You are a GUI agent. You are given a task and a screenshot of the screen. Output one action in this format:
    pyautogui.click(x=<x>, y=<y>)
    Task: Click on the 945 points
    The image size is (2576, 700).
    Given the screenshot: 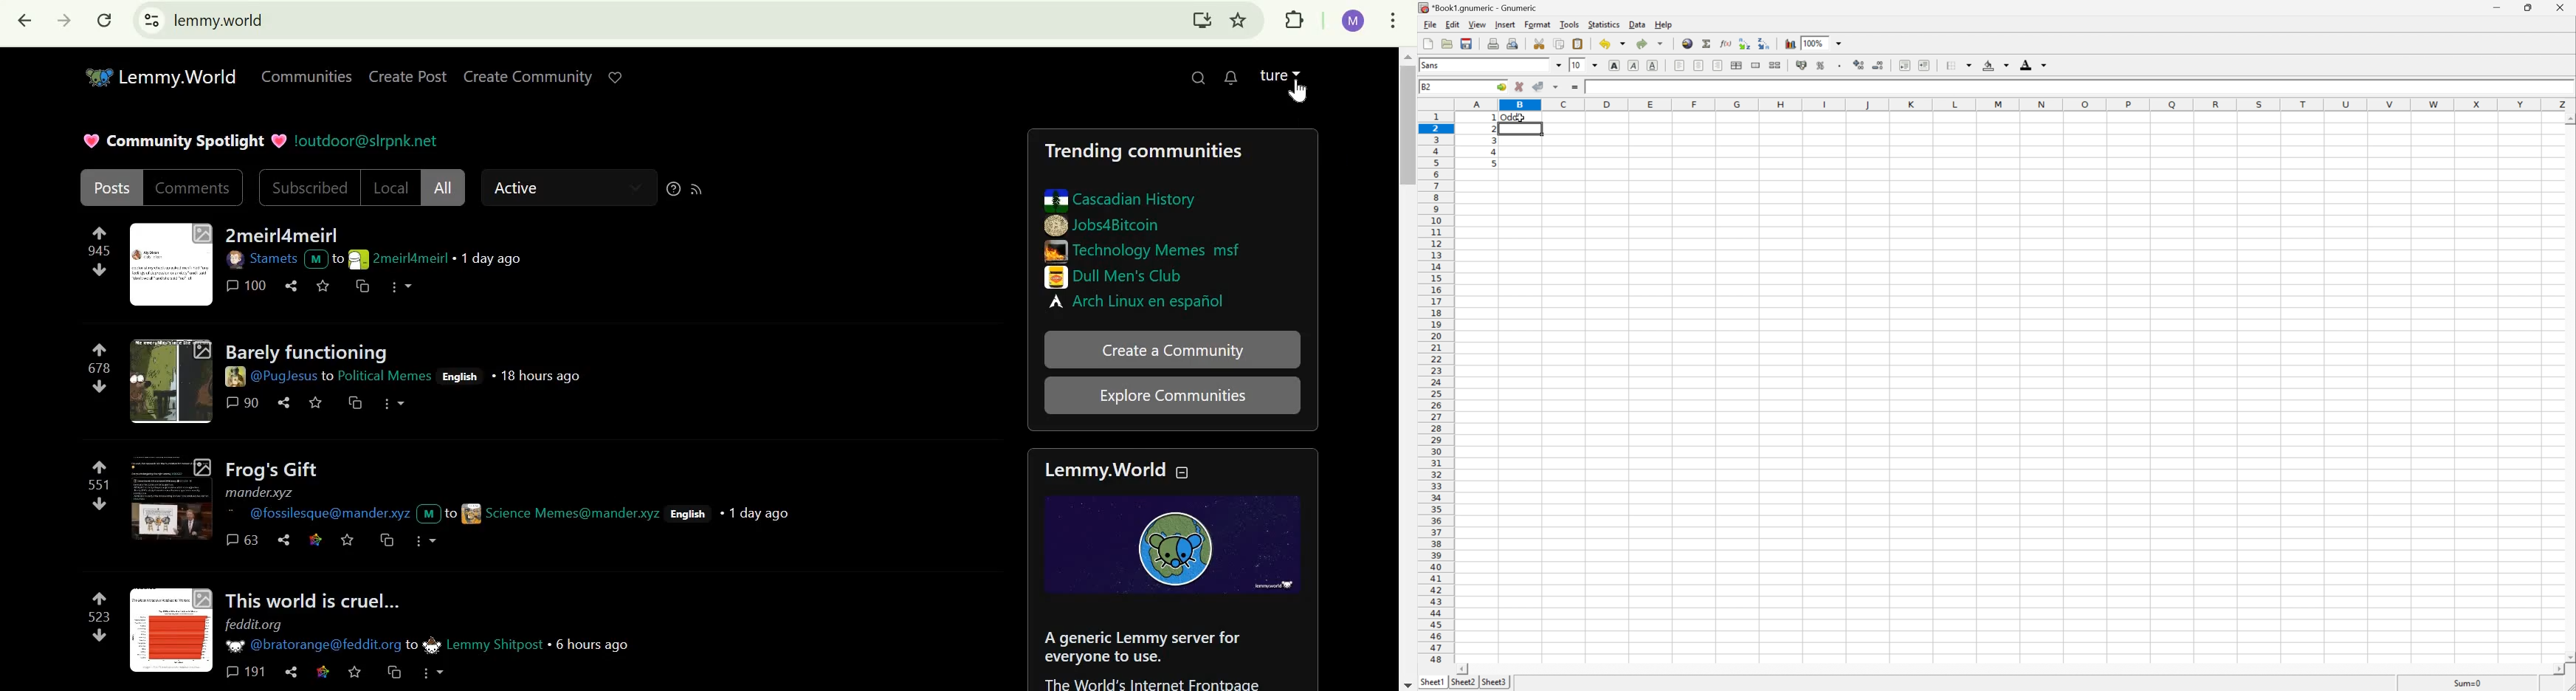 What is the action you would take?
    pyautogui.click(x=97, y=251)
    